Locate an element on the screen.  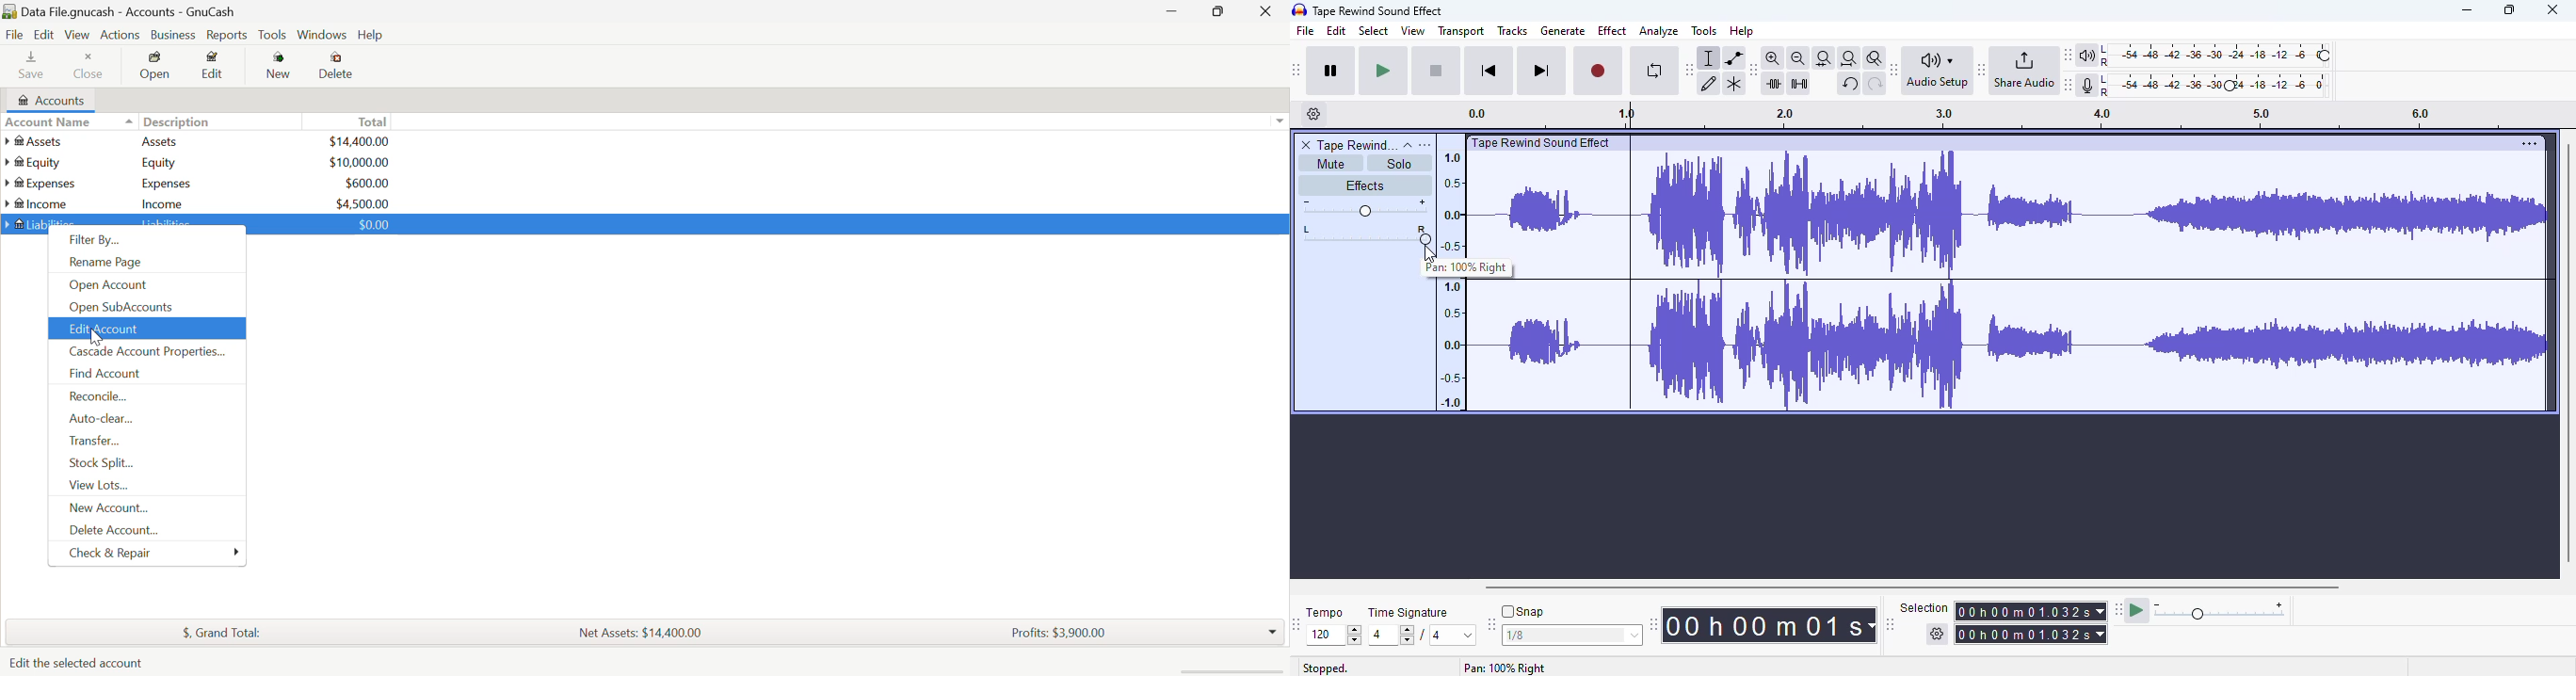
Assets is located at coordinates (160, 140).